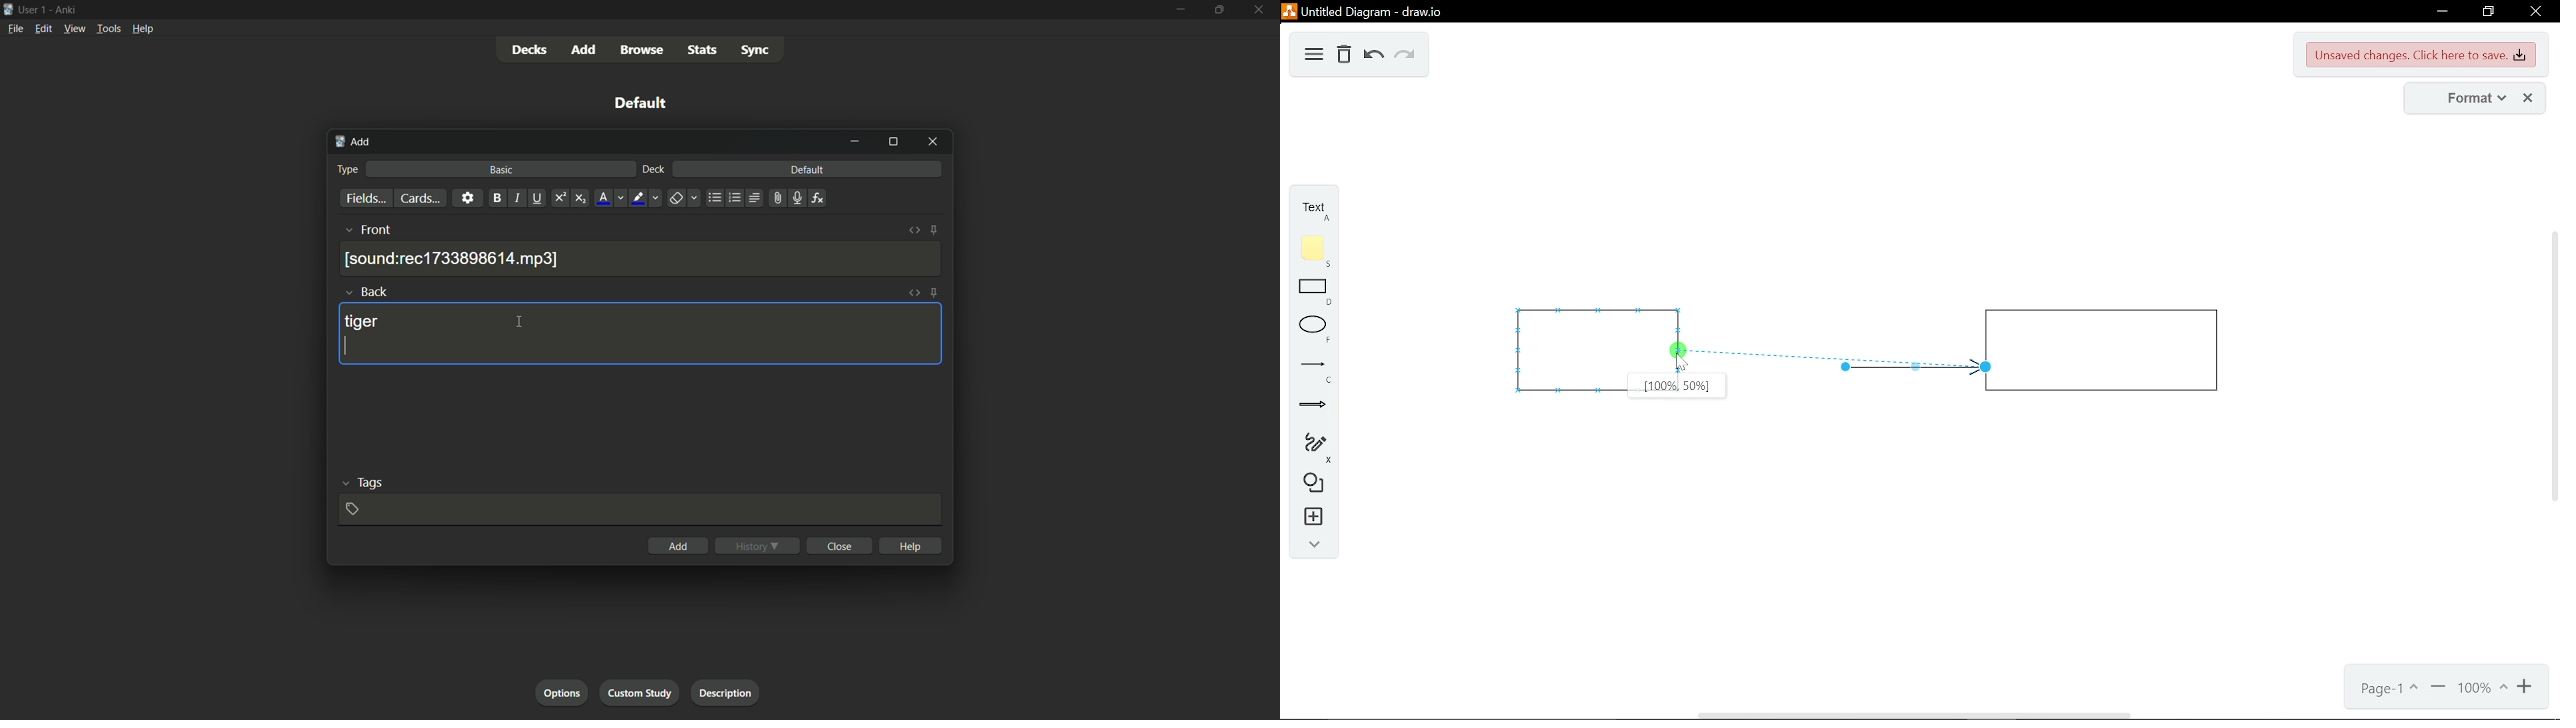 Image resolution: width=2576 pixels, height=728 pixels. Describe the element at coordinates (495, 198) in the screenshot. I see `bold` at that location.